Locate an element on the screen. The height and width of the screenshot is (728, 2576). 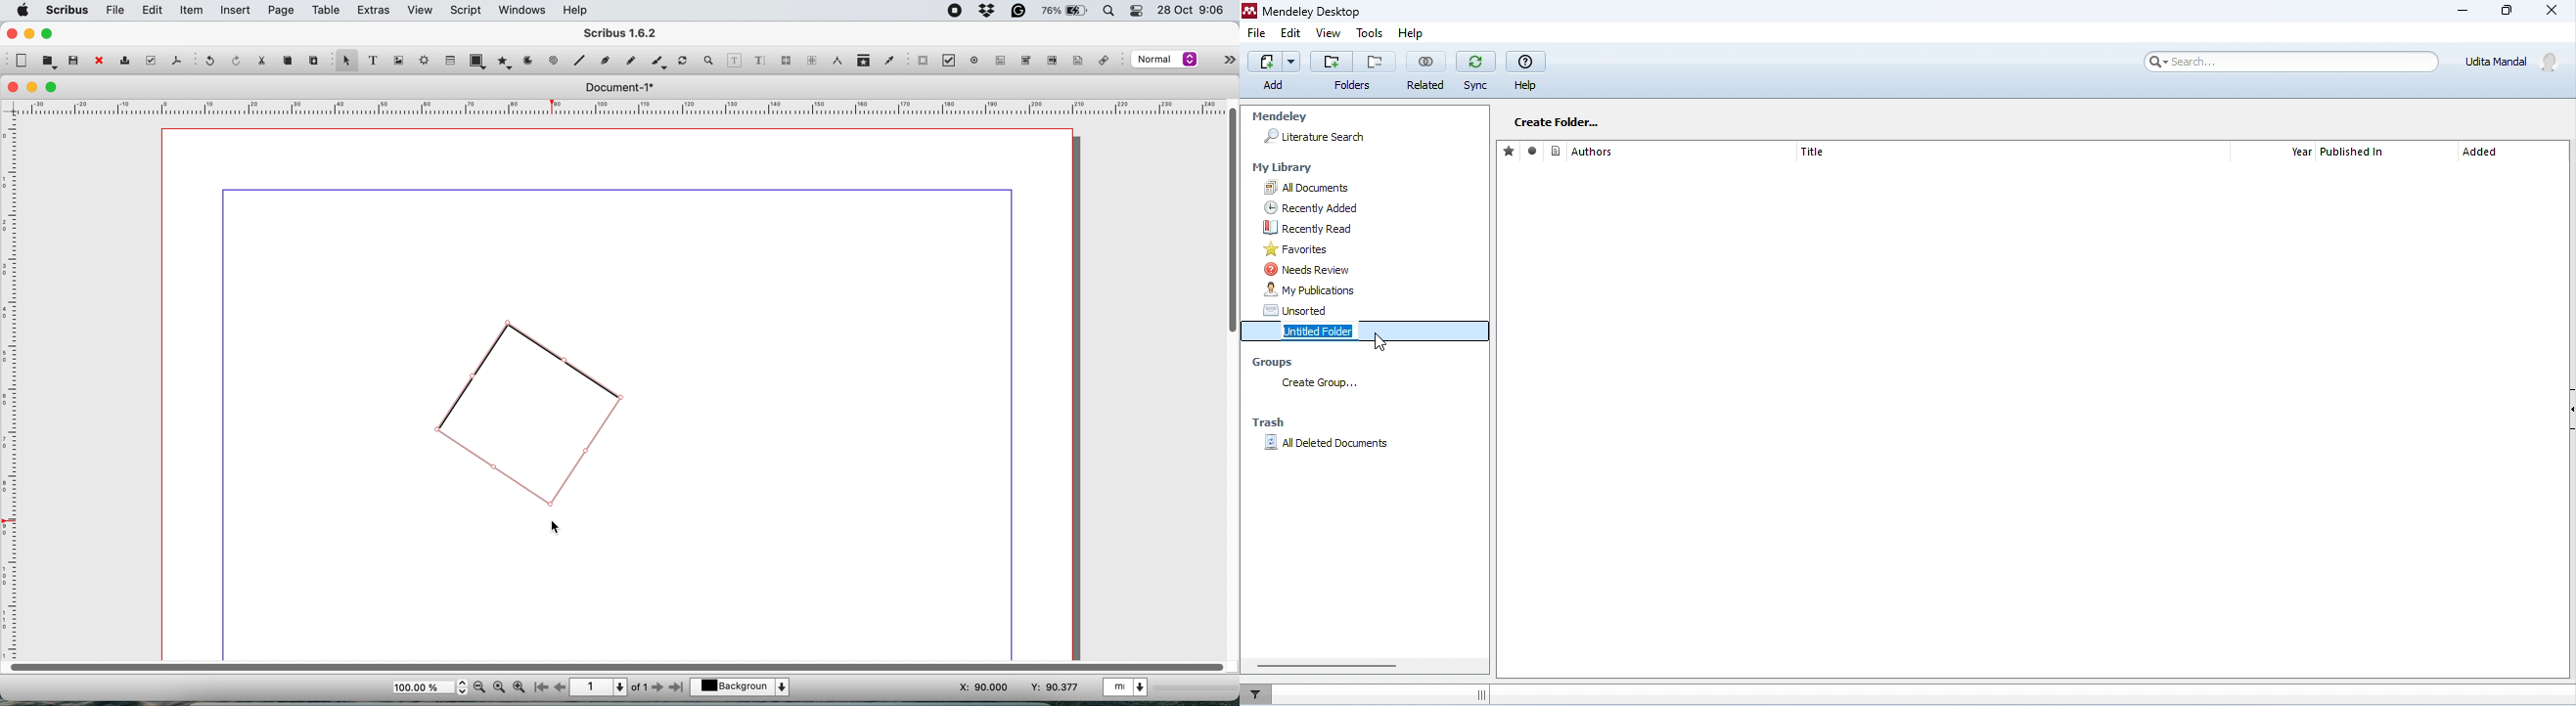
pre flight verifier is located at coordinates (152, 61).